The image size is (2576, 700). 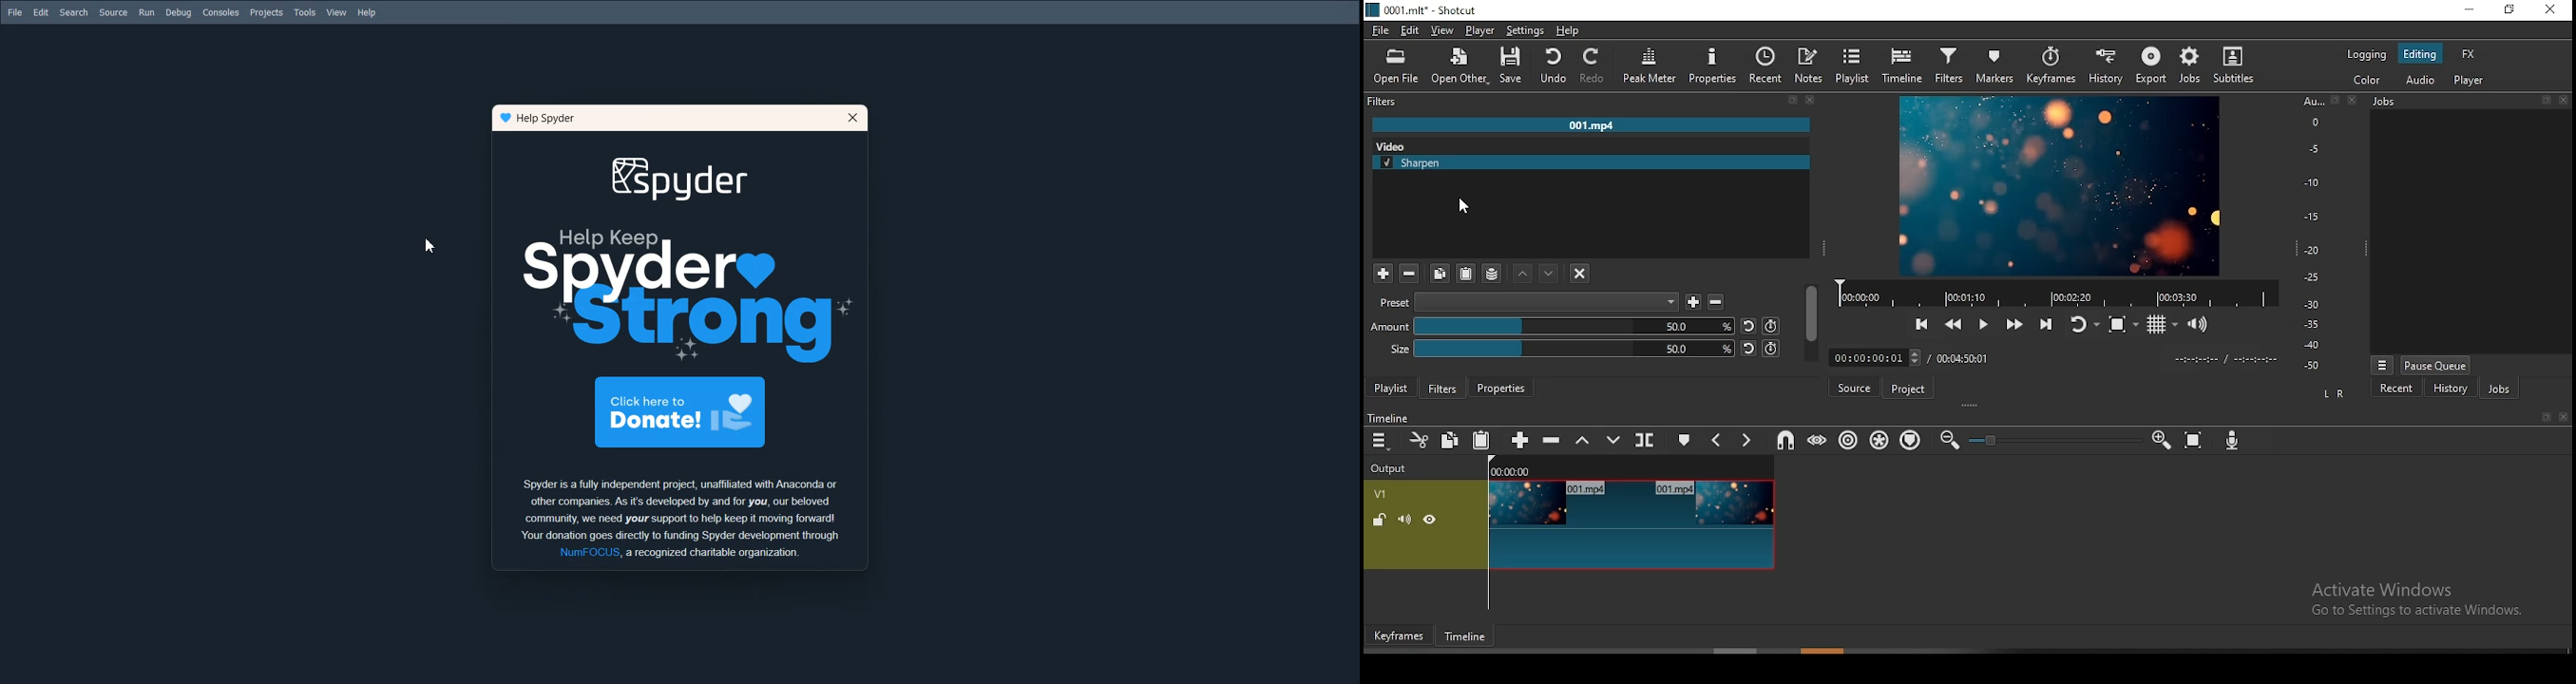 I want to click on create/edit marker, so click(x=1687, y=440).